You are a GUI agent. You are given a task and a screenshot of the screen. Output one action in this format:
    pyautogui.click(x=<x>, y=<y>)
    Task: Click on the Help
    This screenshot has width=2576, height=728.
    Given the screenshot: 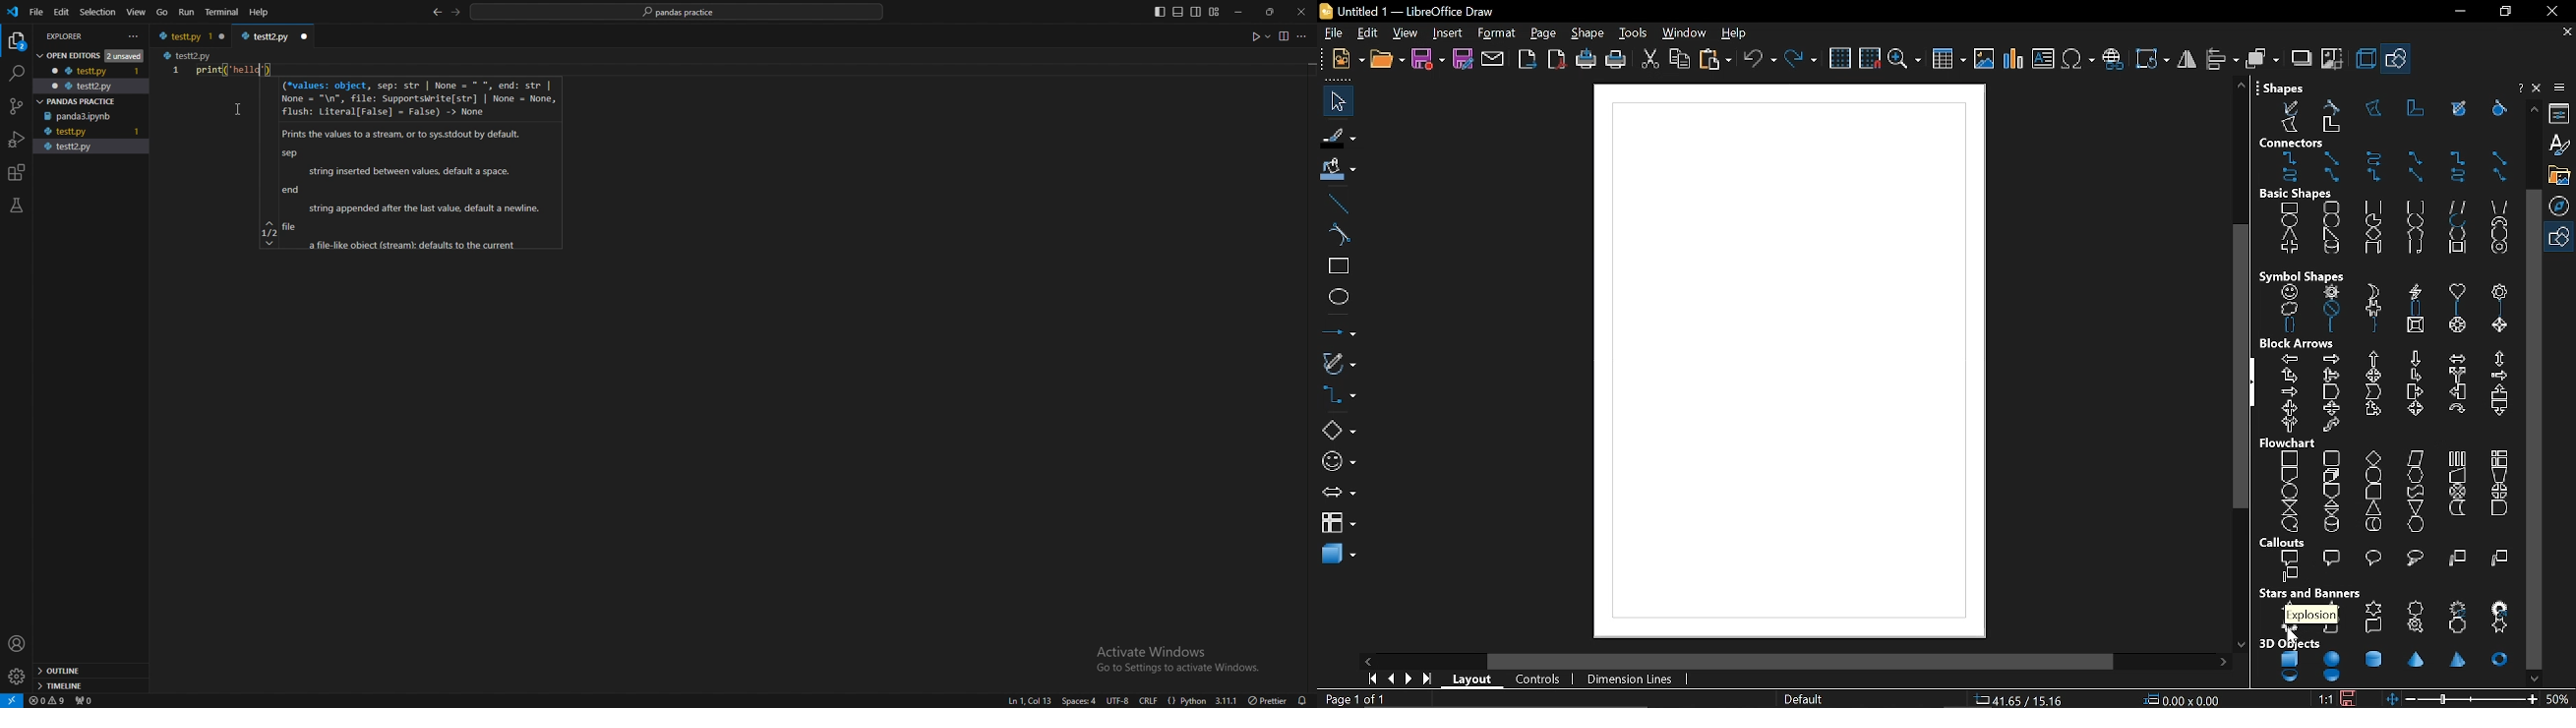 What is the action you would take?
    pyautogui.click(x=258, y=12)
    